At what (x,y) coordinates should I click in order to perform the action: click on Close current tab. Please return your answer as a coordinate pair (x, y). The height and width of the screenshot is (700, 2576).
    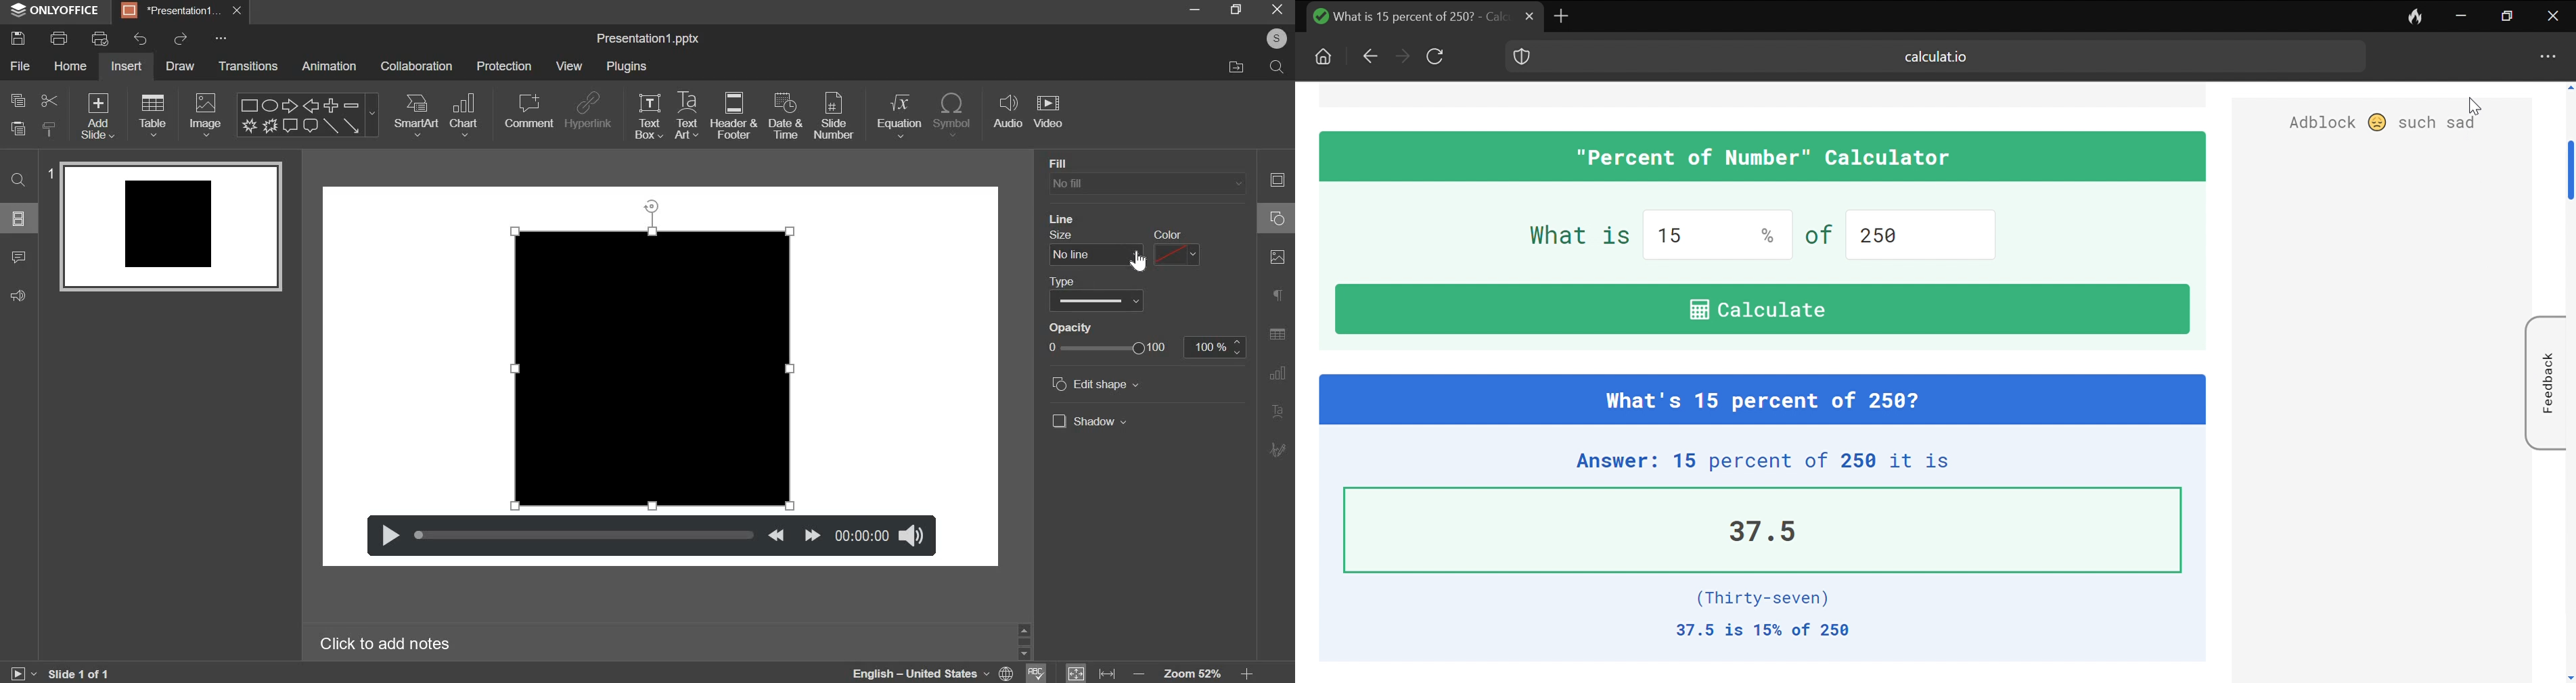
    Looking at the image, I should click on (1530, 16).